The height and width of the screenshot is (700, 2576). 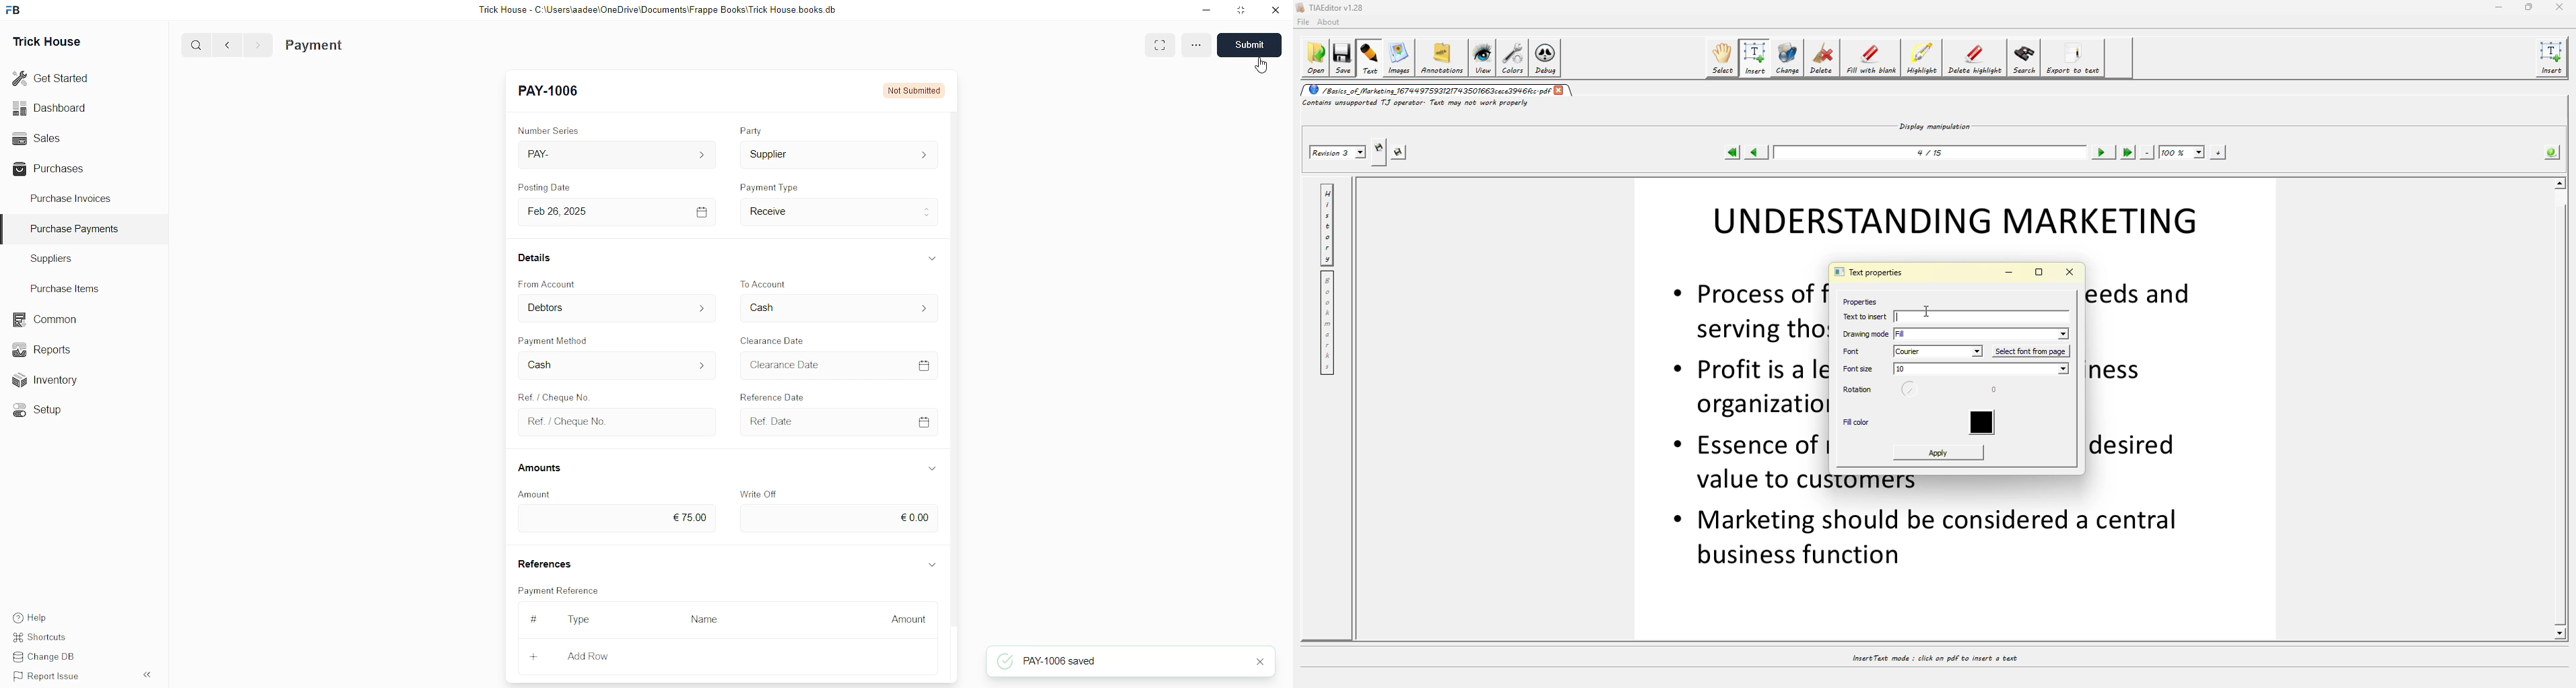 What do you see at coordinates (63, 287) in the screenshot?
I see `Purchase Items.` at bounding box center [63, 287].